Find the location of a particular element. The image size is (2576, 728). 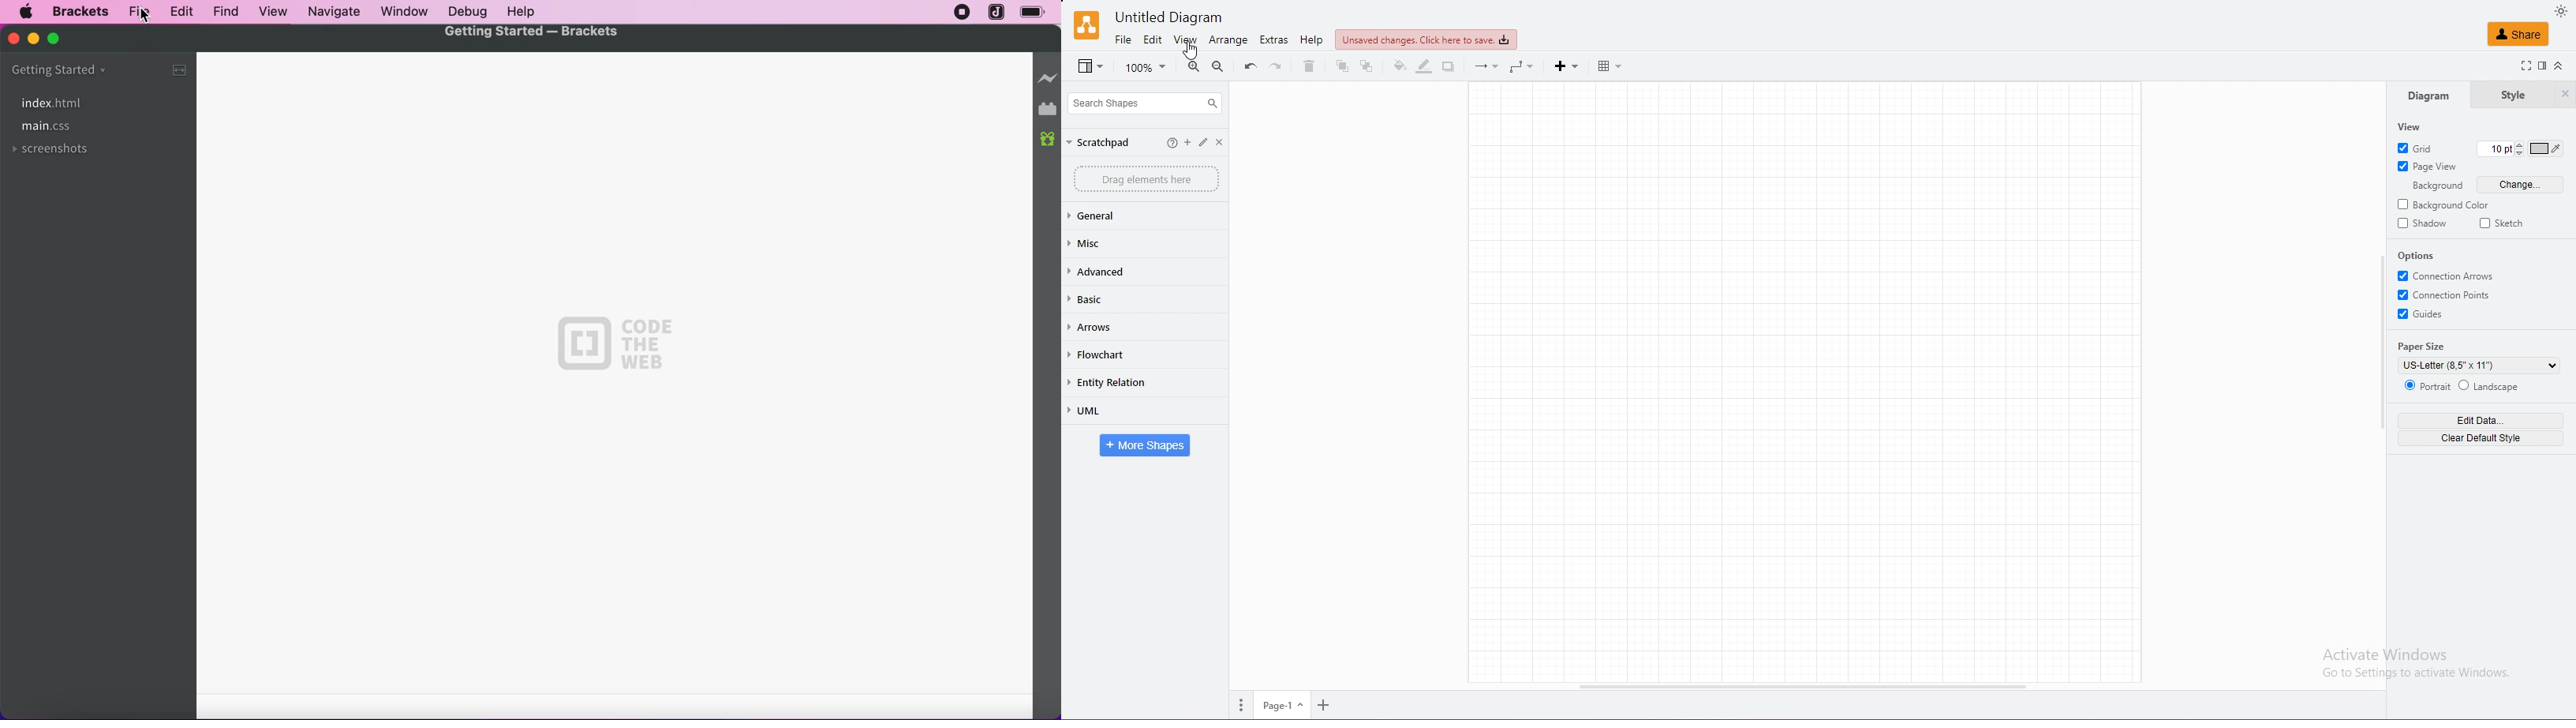

live preview is located at coordinates (1048, 74).